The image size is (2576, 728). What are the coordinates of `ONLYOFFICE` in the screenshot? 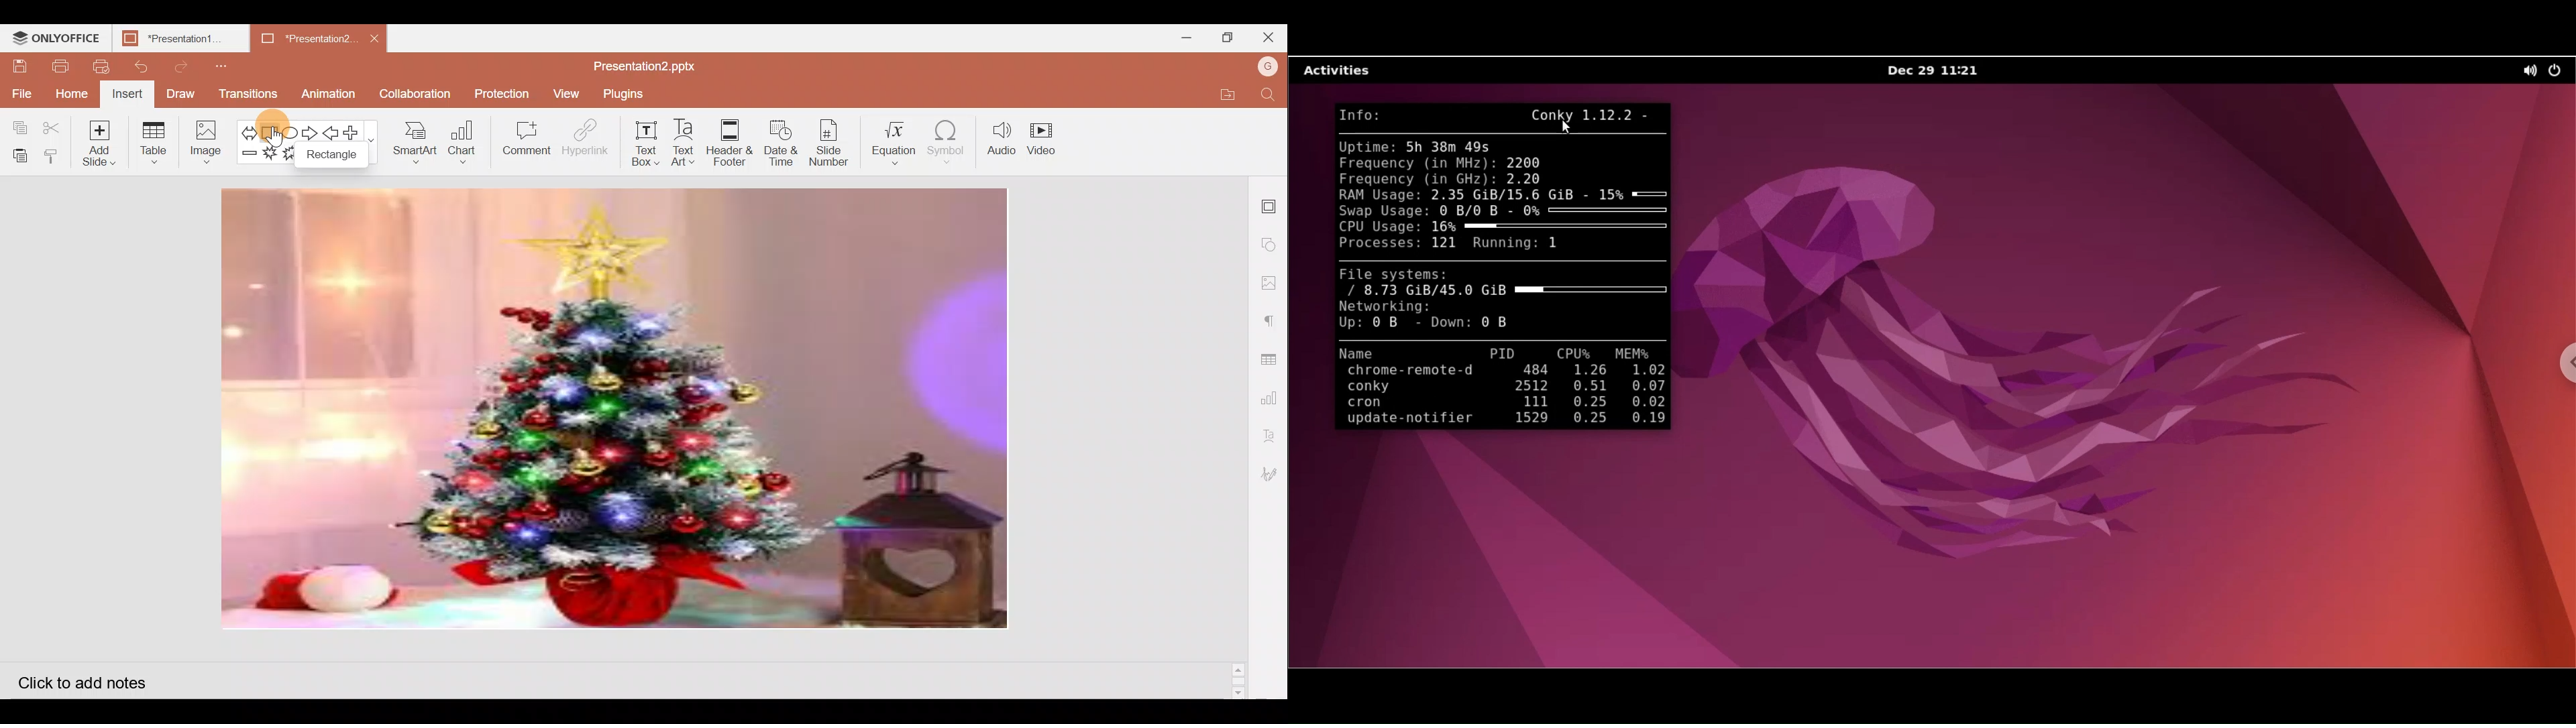 It's located at (56, 35).